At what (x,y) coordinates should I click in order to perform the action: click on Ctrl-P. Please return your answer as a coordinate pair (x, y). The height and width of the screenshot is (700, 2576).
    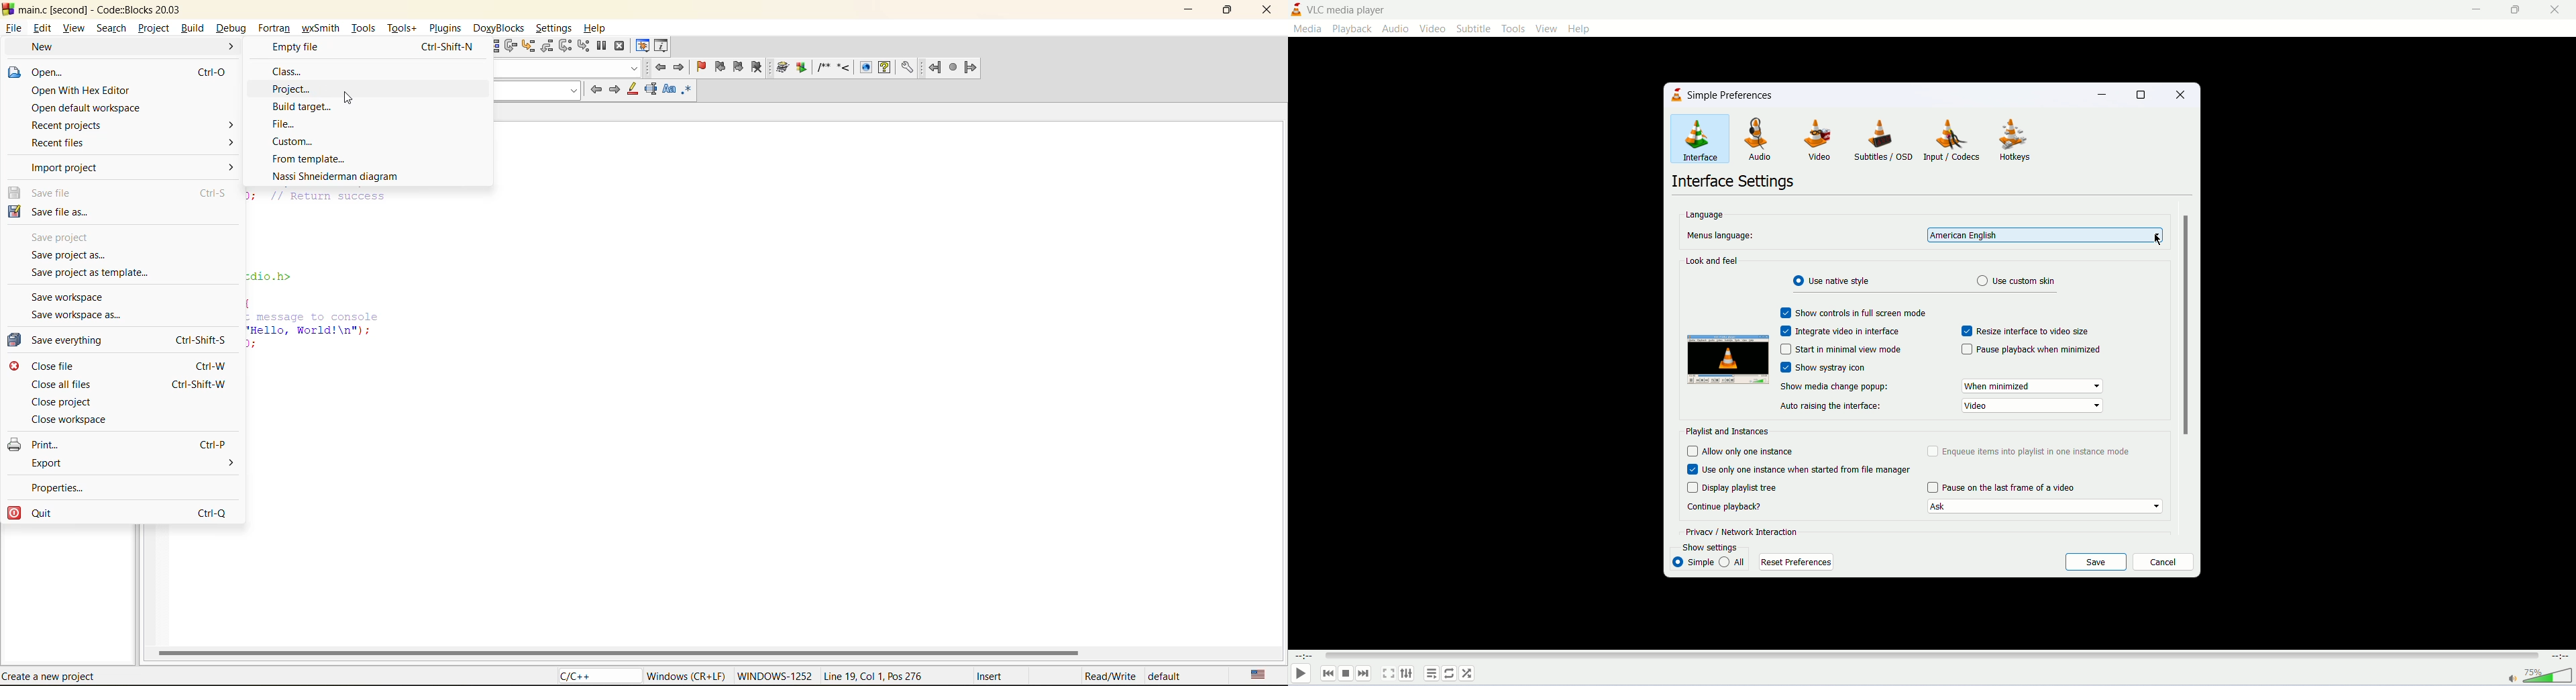
    Looking at the image, I should click on (211, 443).